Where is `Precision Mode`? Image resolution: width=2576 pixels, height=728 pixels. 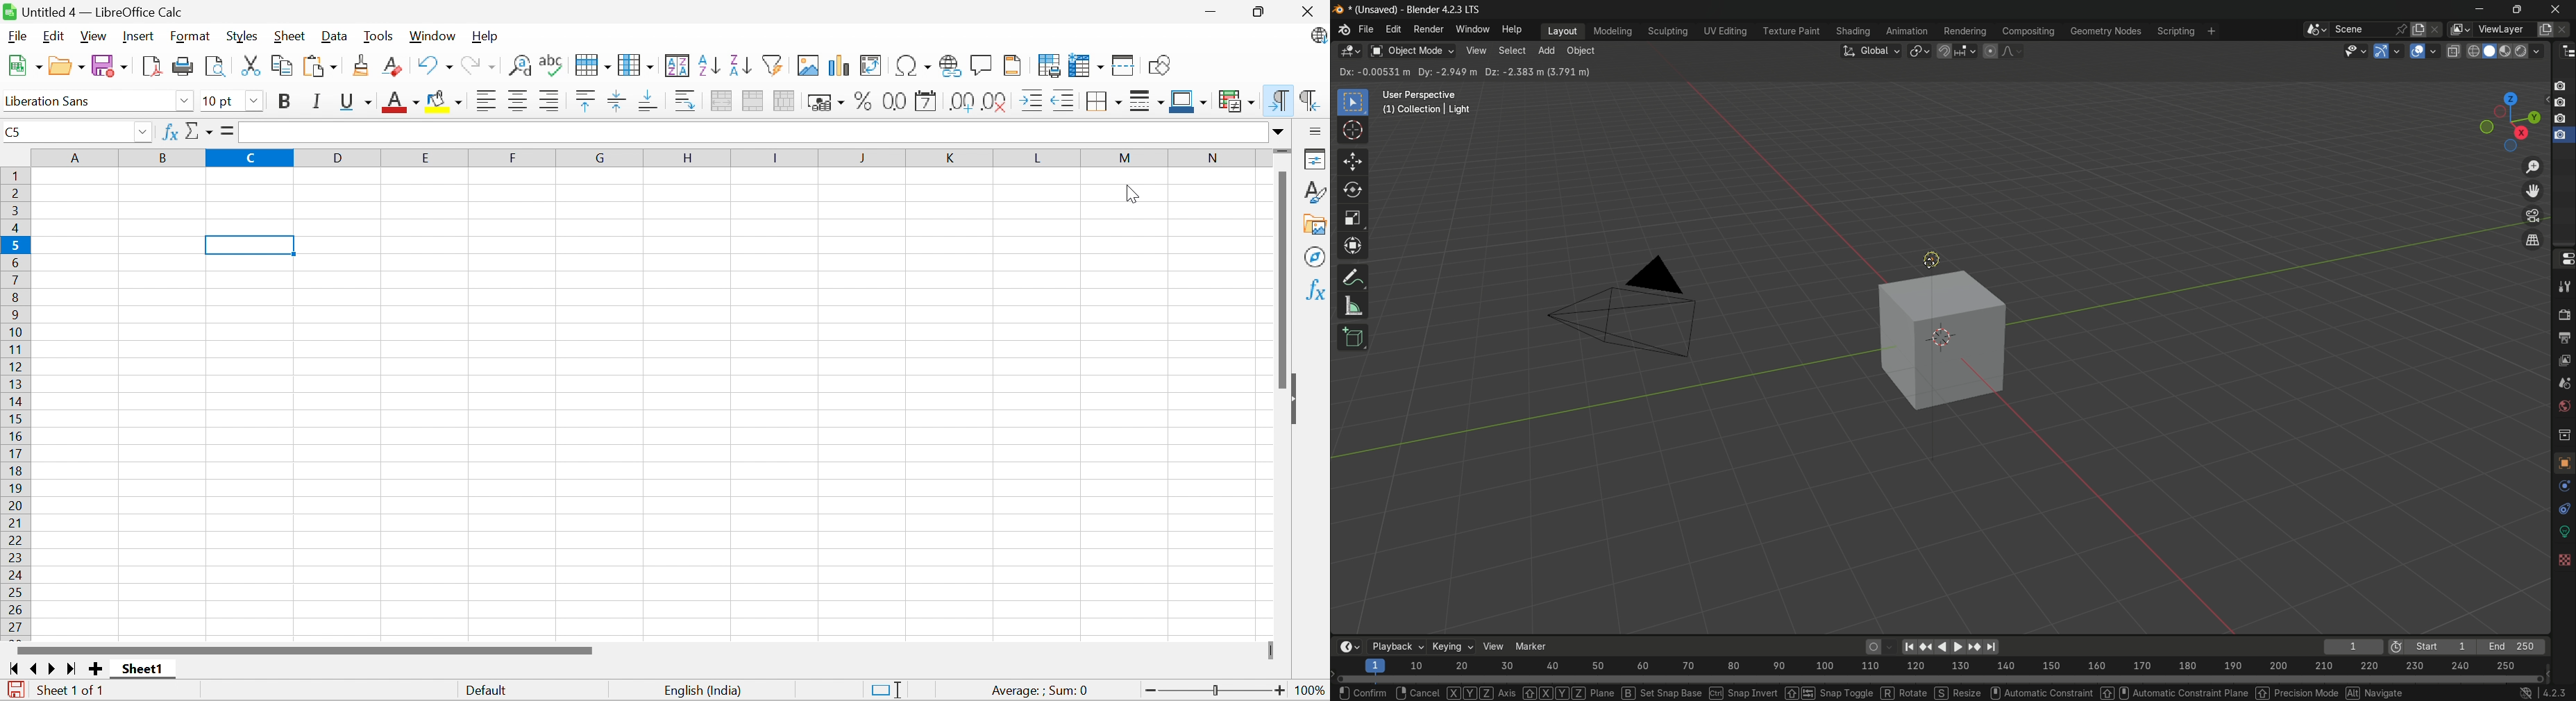
Precision Mode is located at coordinates (2296, 691).